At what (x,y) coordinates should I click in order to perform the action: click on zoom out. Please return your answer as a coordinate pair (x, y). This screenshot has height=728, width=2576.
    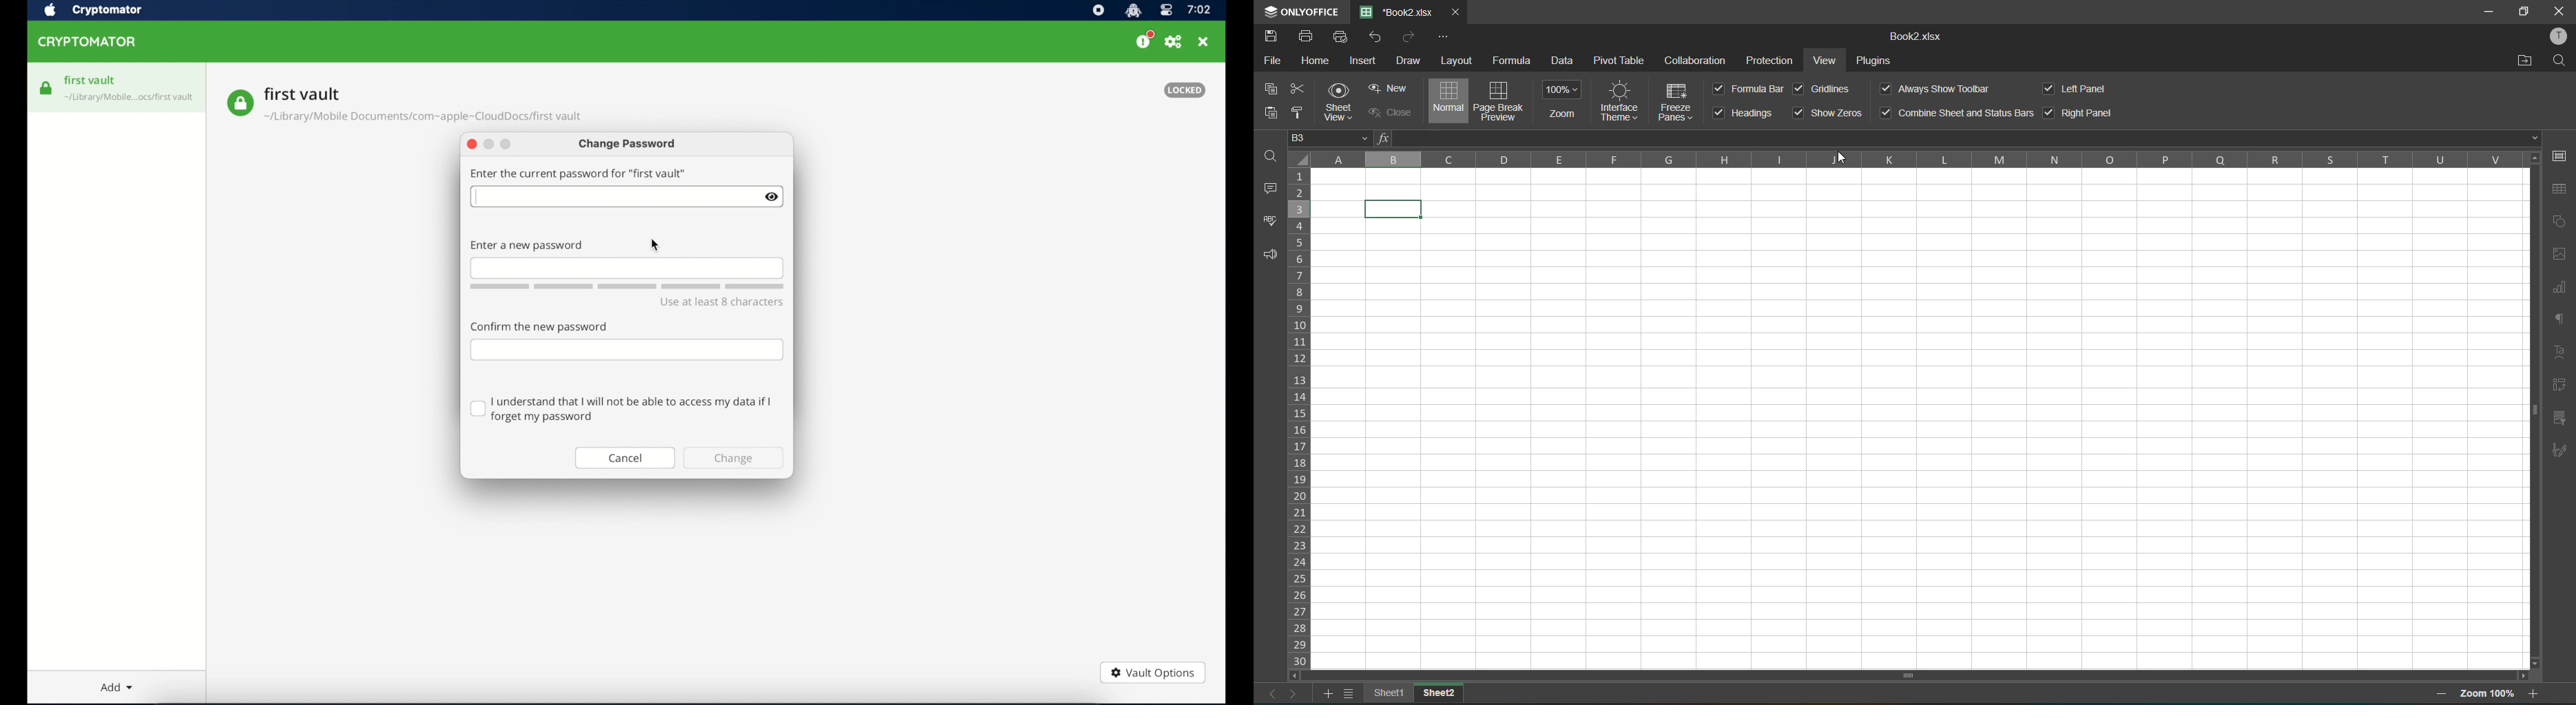
    Looking at the image, I should click on (2442, 695).